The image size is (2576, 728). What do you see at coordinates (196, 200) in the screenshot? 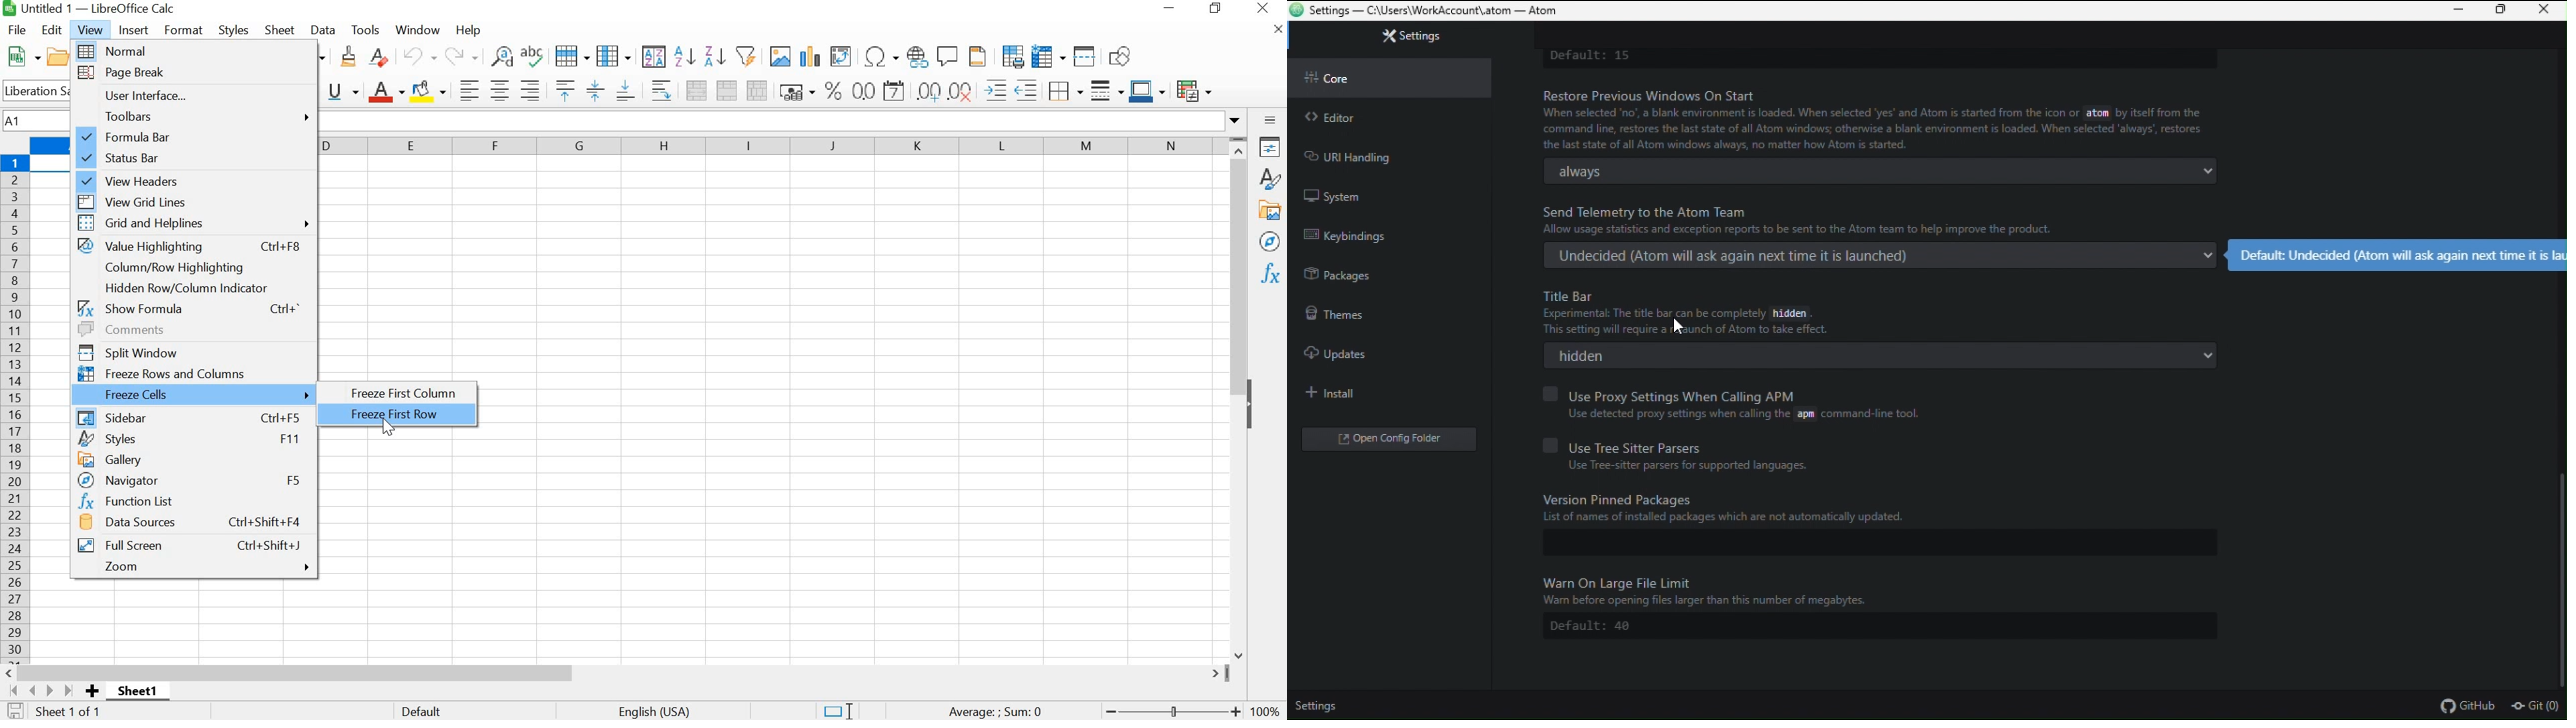
I see `VIEW GRID LINES` at bounding box center [196, 200].